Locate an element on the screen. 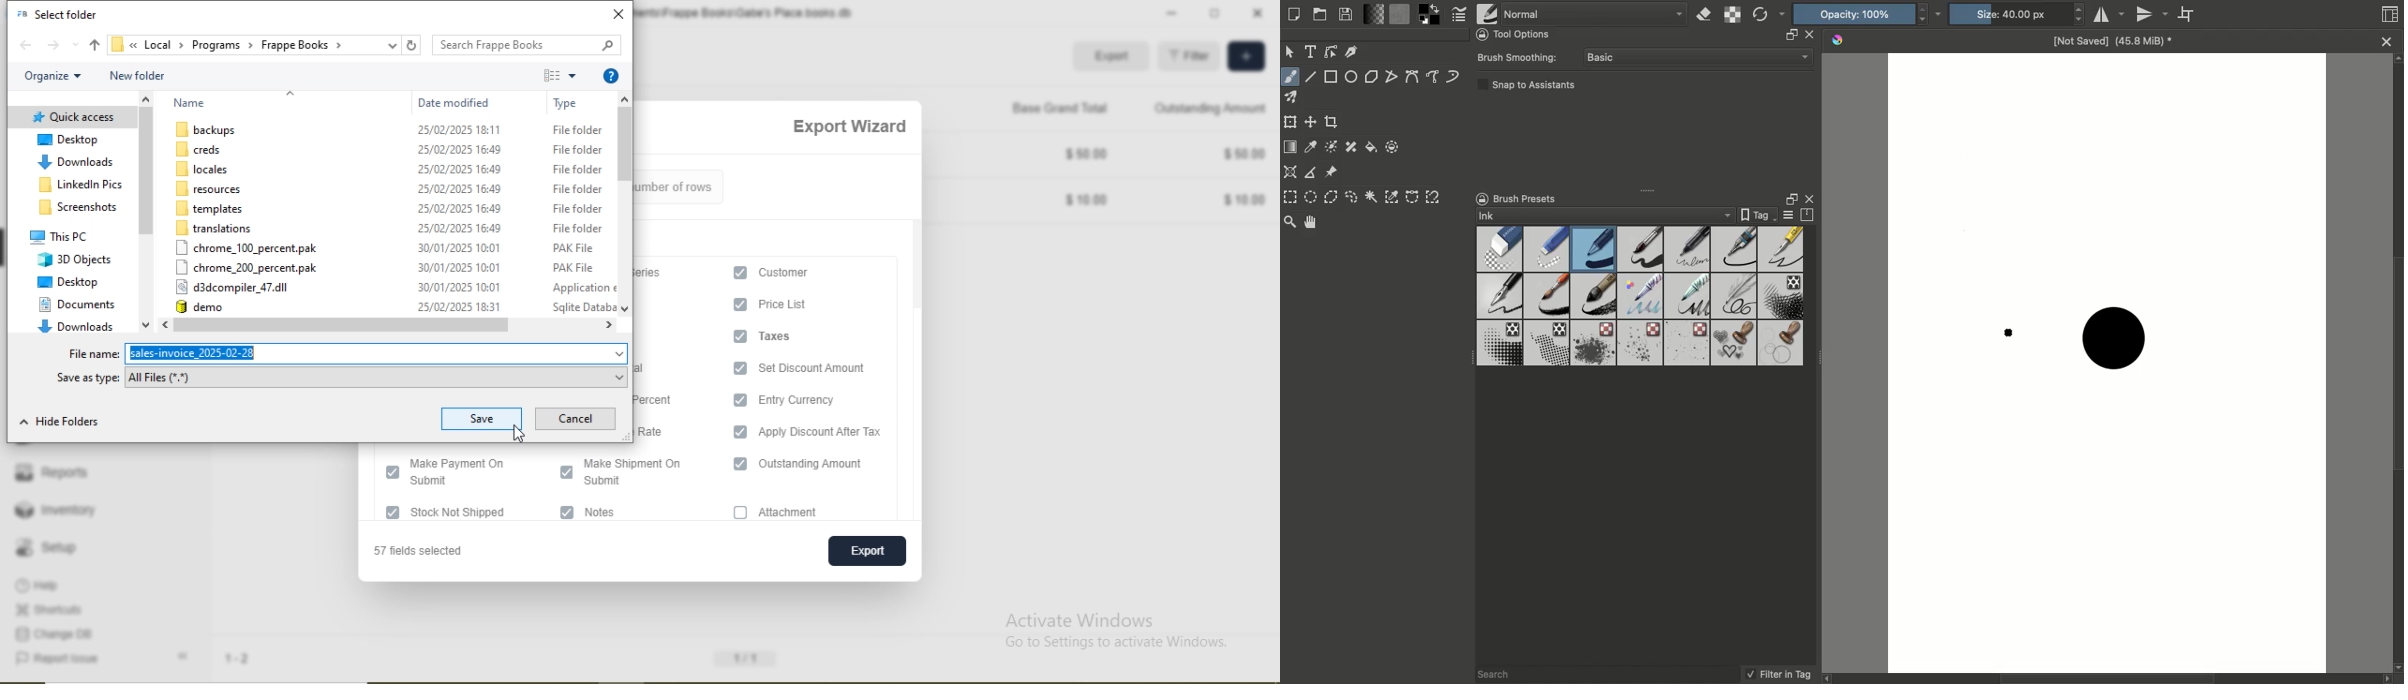 The width and height of the screenshot is (2408, 700). scroll bar is located at coordinates (147, 214).